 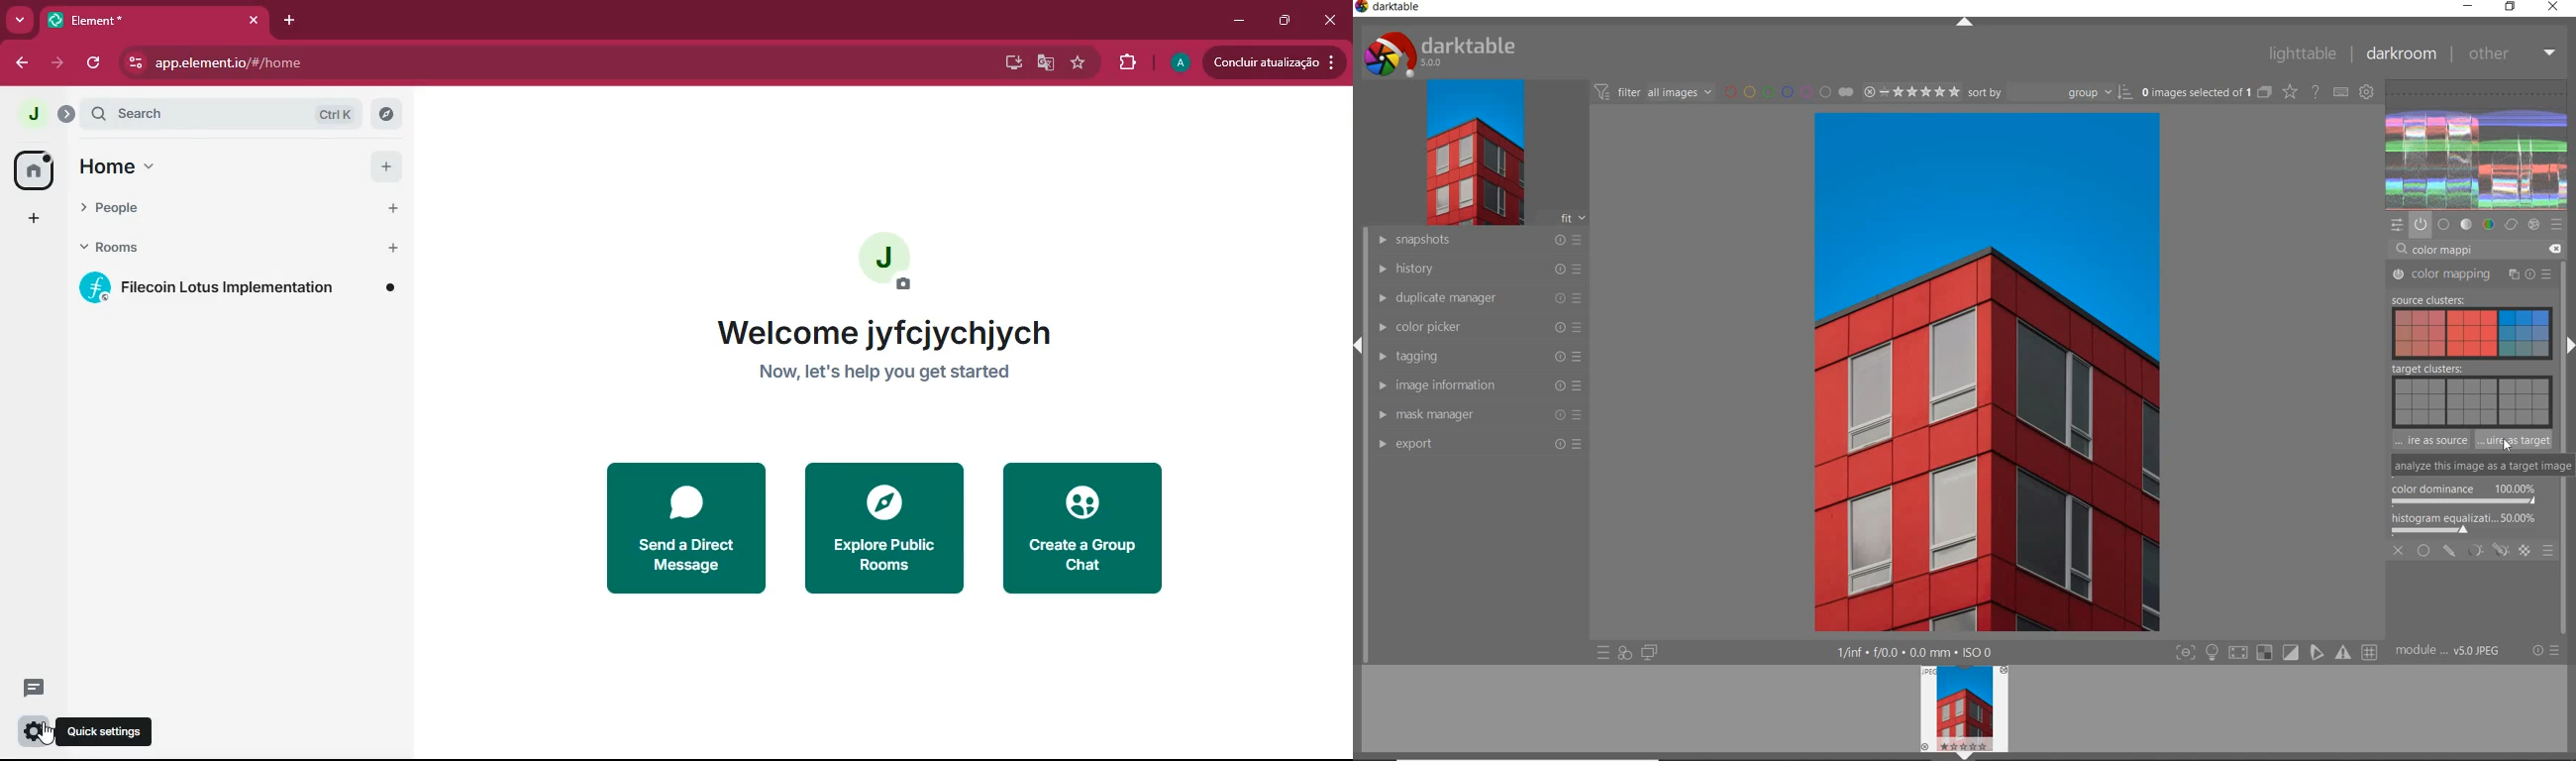 I want to click on explore, so click(x=884, y=529).